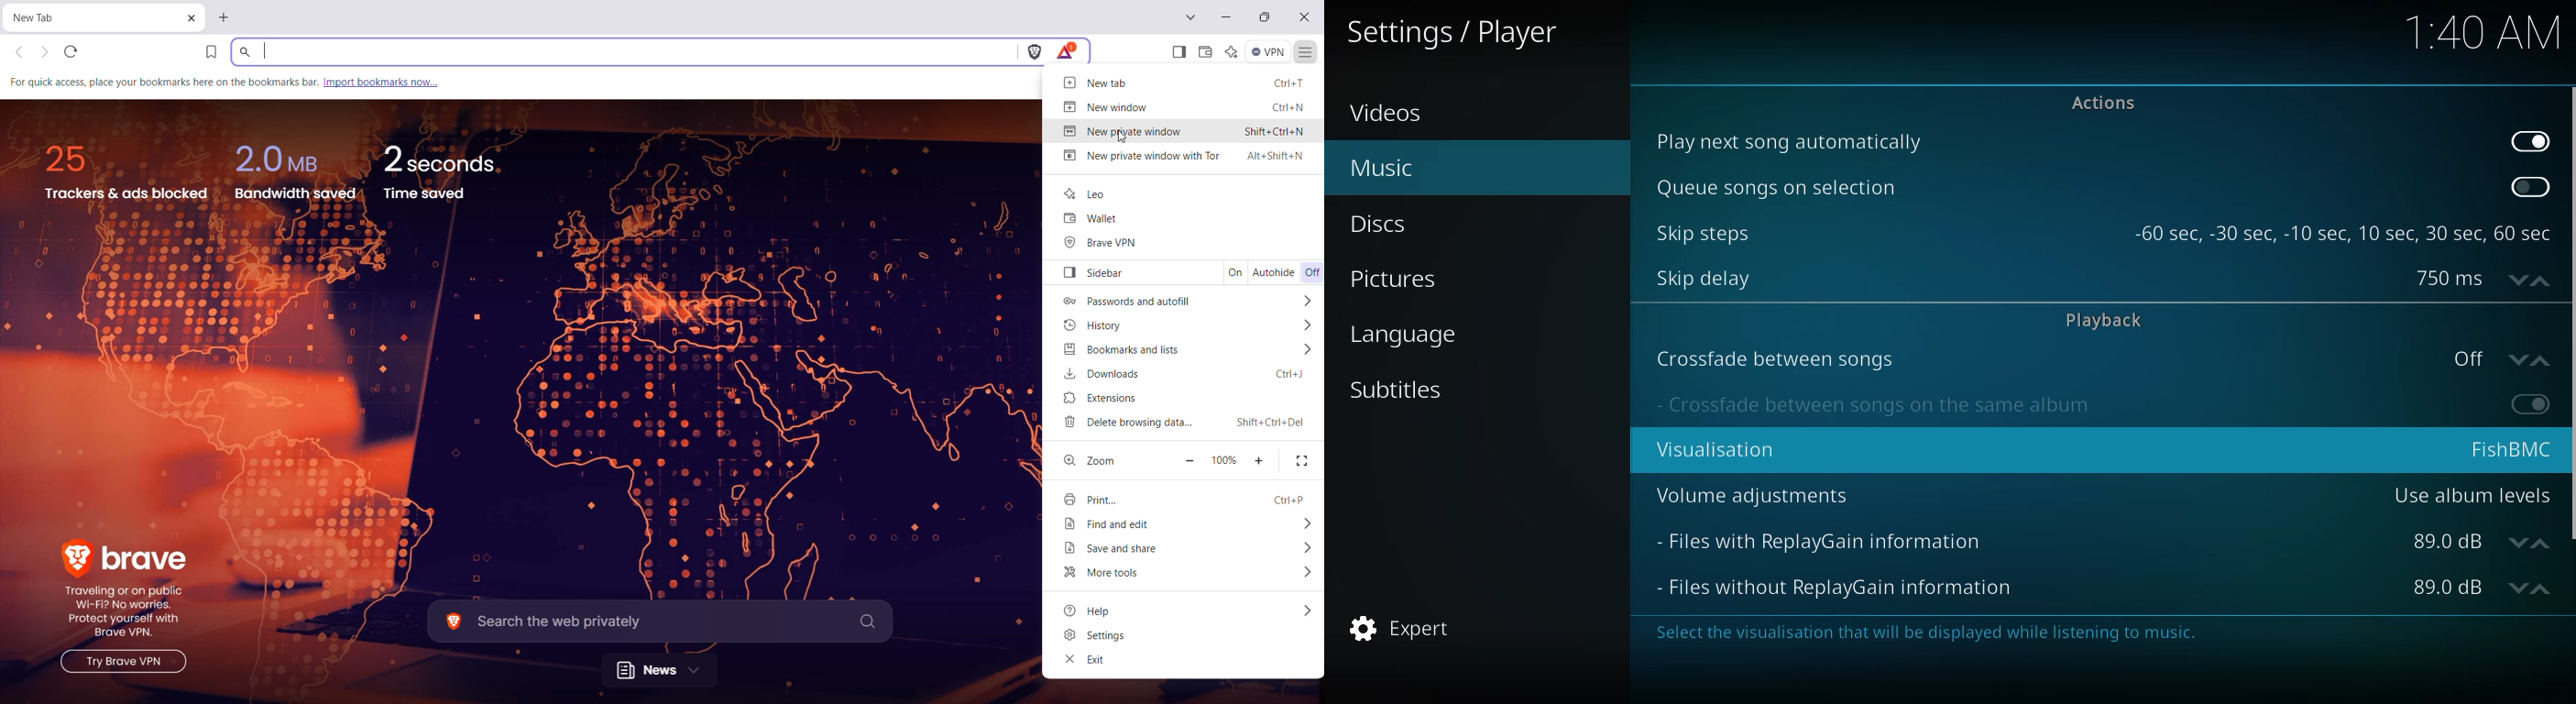 The width and height of the screenshot is (2576, 728). What do you see at coordinates (2527, 188) in the screenshot?
I see `enable` at bounding box center [2527, 188].